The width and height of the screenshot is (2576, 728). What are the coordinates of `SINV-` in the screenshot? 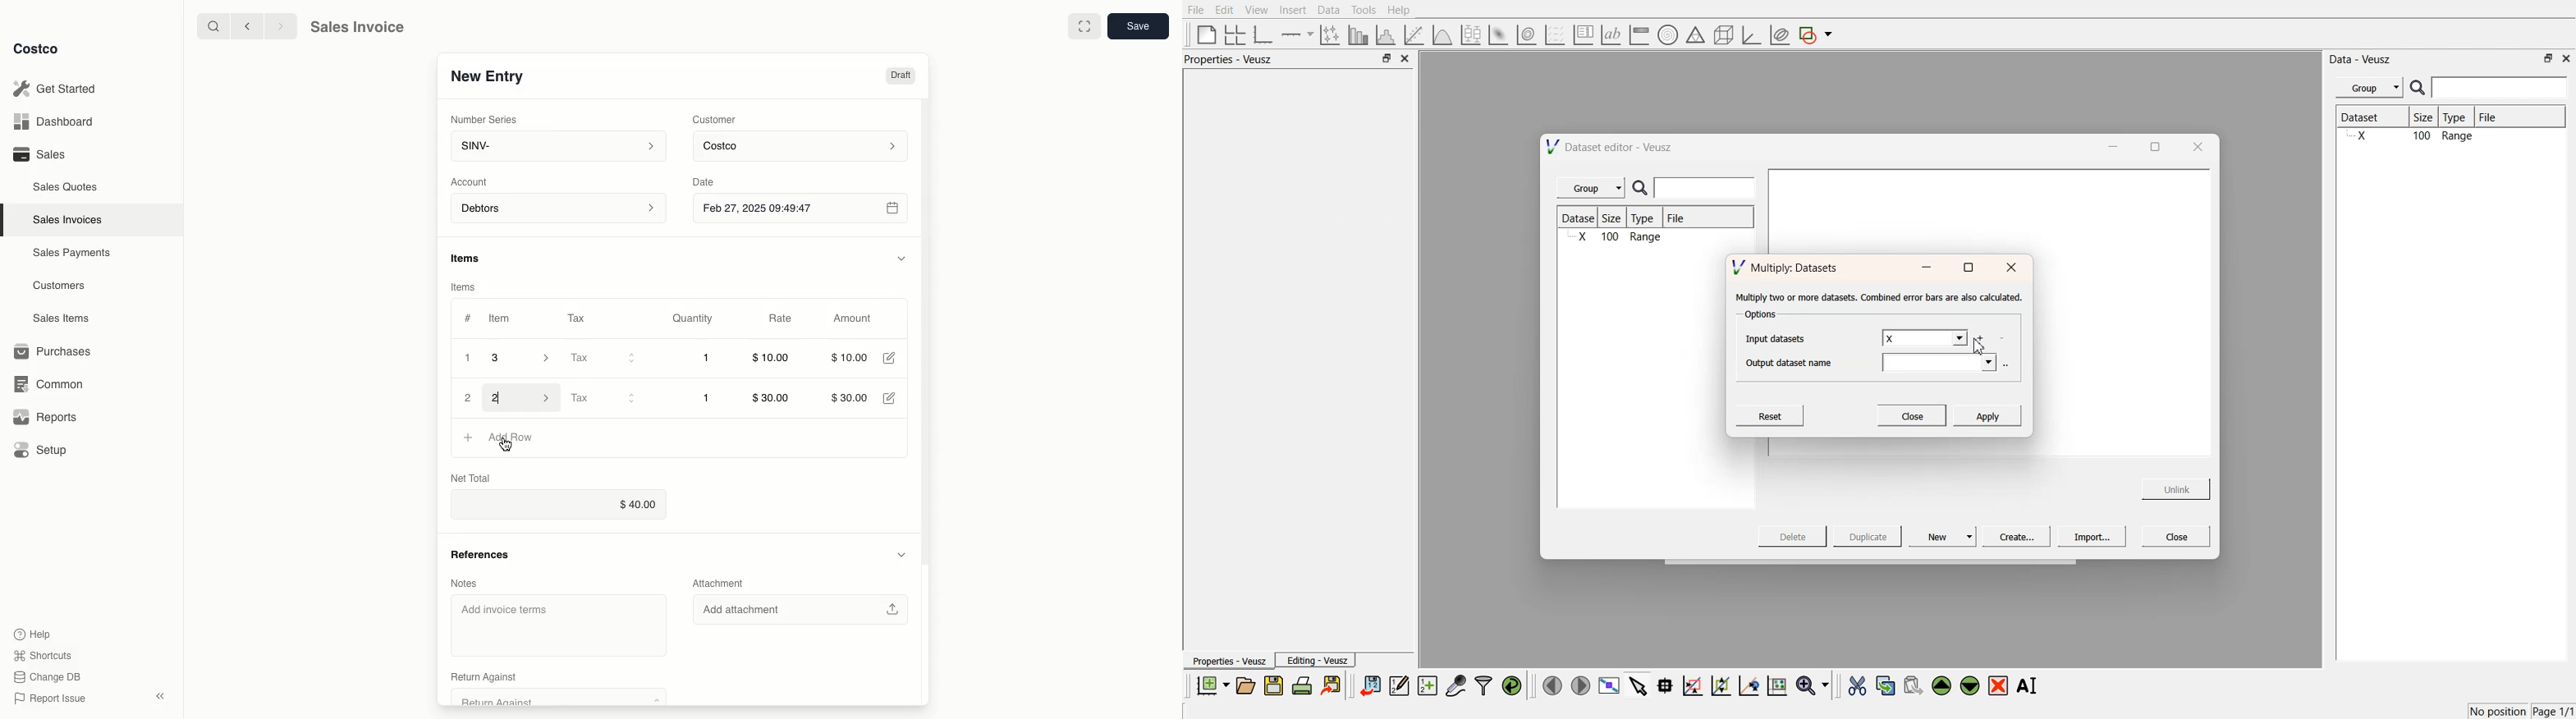 It's located at (555, 148).